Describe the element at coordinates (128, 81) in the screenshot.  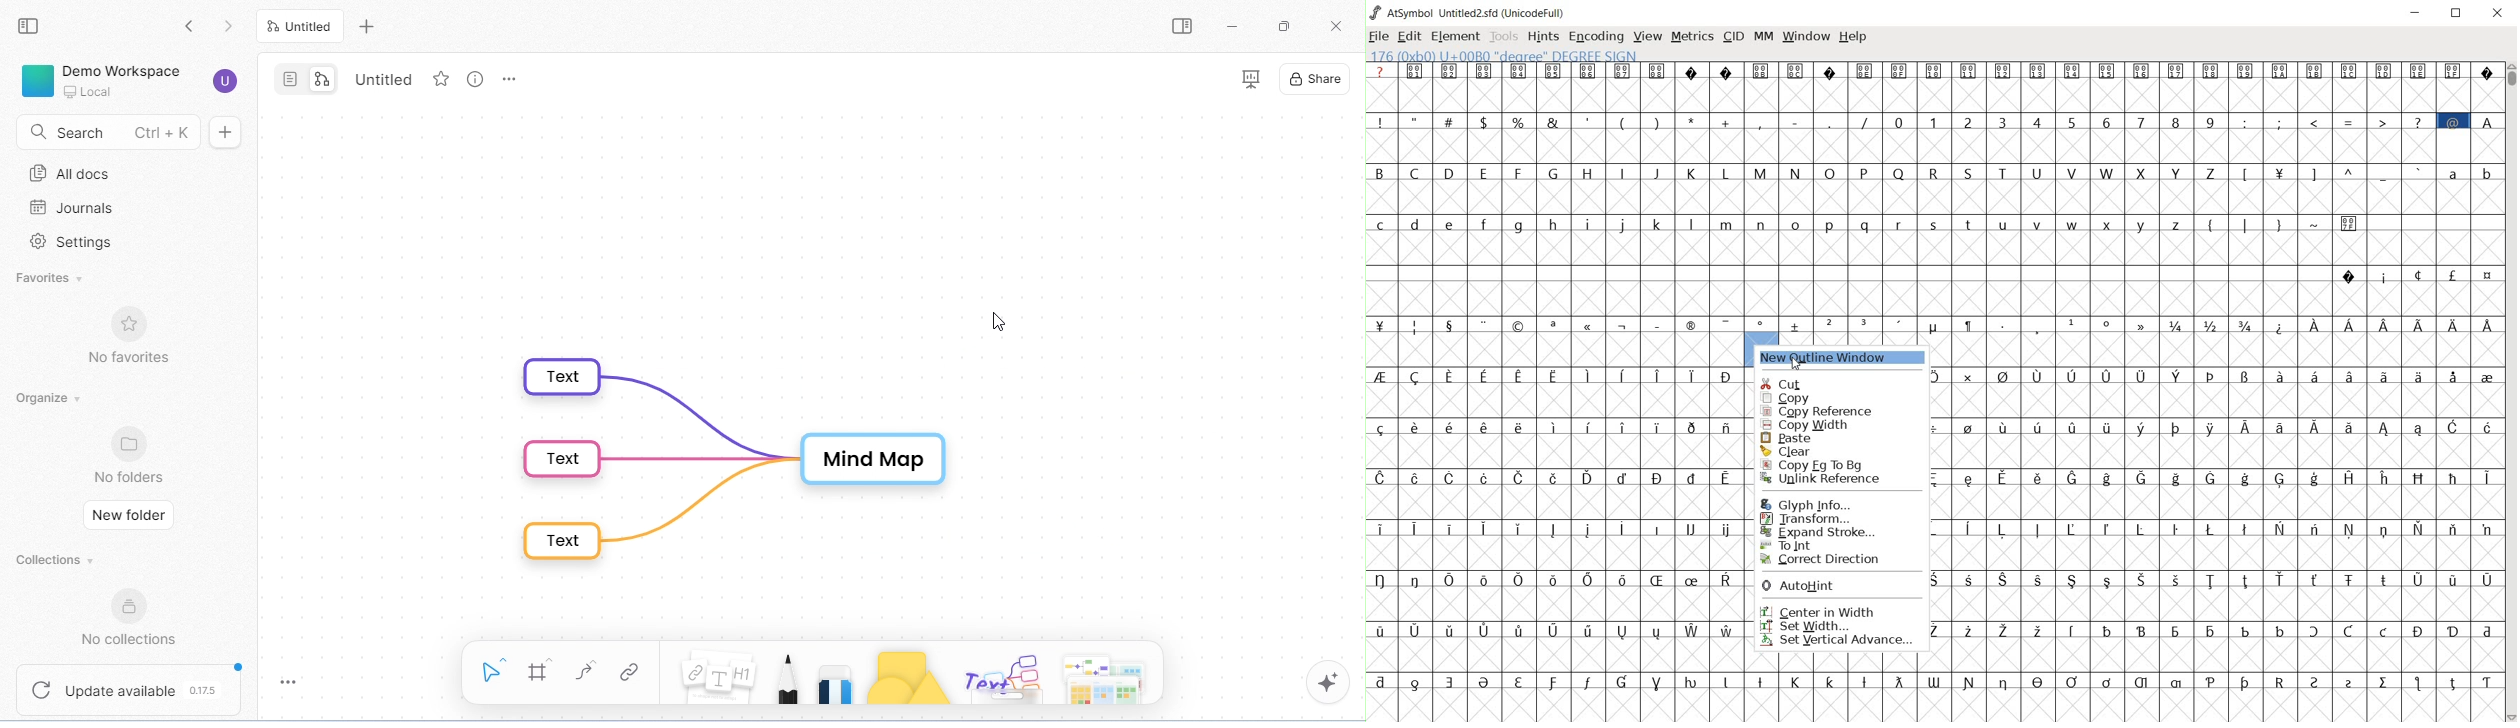
I see `demo workspace` at that location.